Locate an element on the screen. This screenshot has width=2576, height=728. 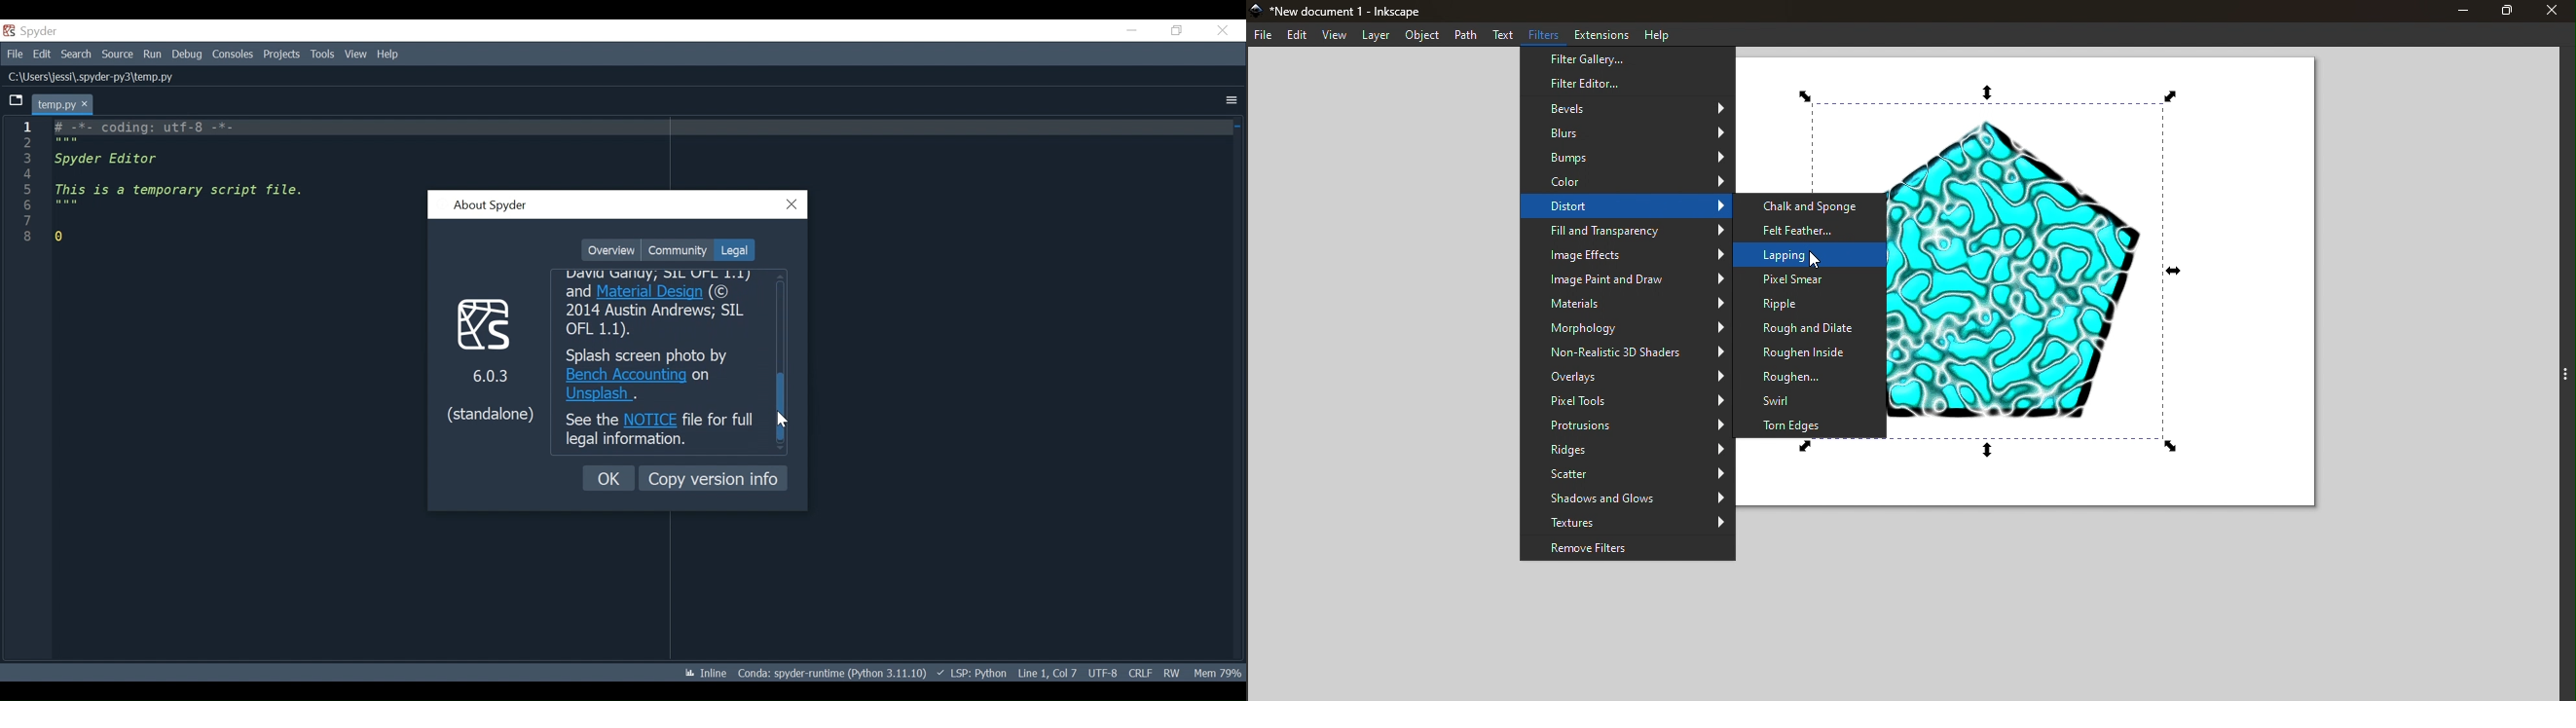
Blurs is located at coordinates (1629, 130).